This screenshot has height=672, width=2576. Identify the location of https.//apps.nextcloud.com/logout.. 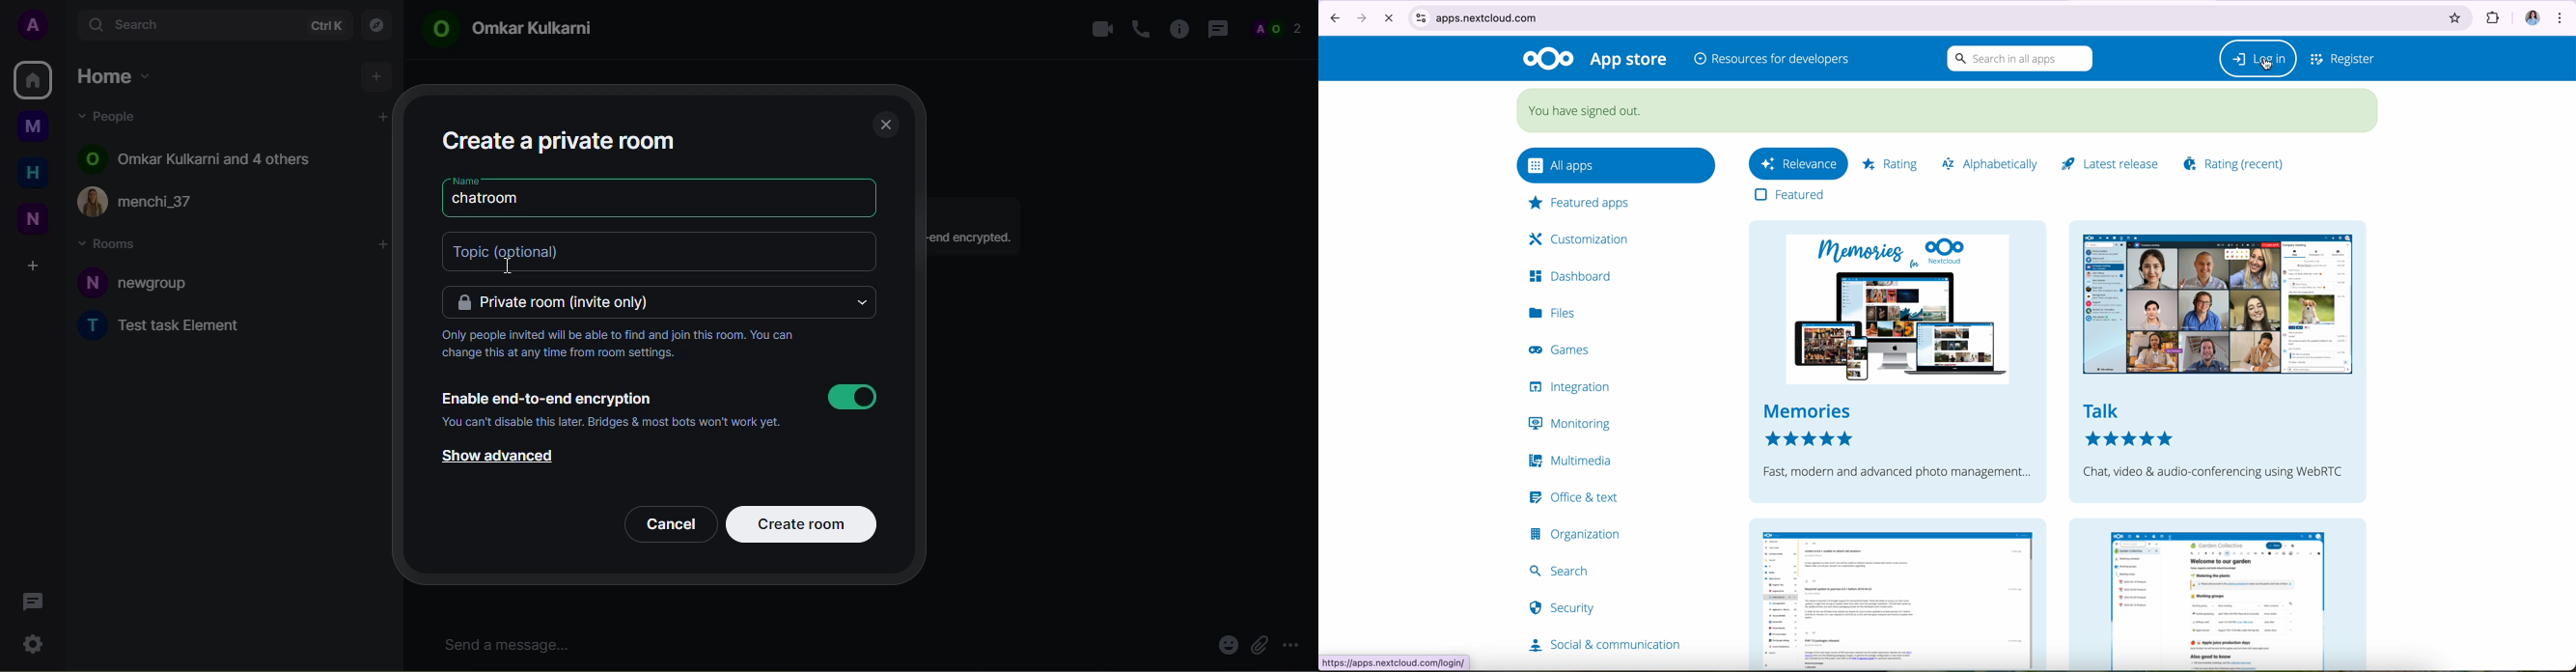
(1397, 663).